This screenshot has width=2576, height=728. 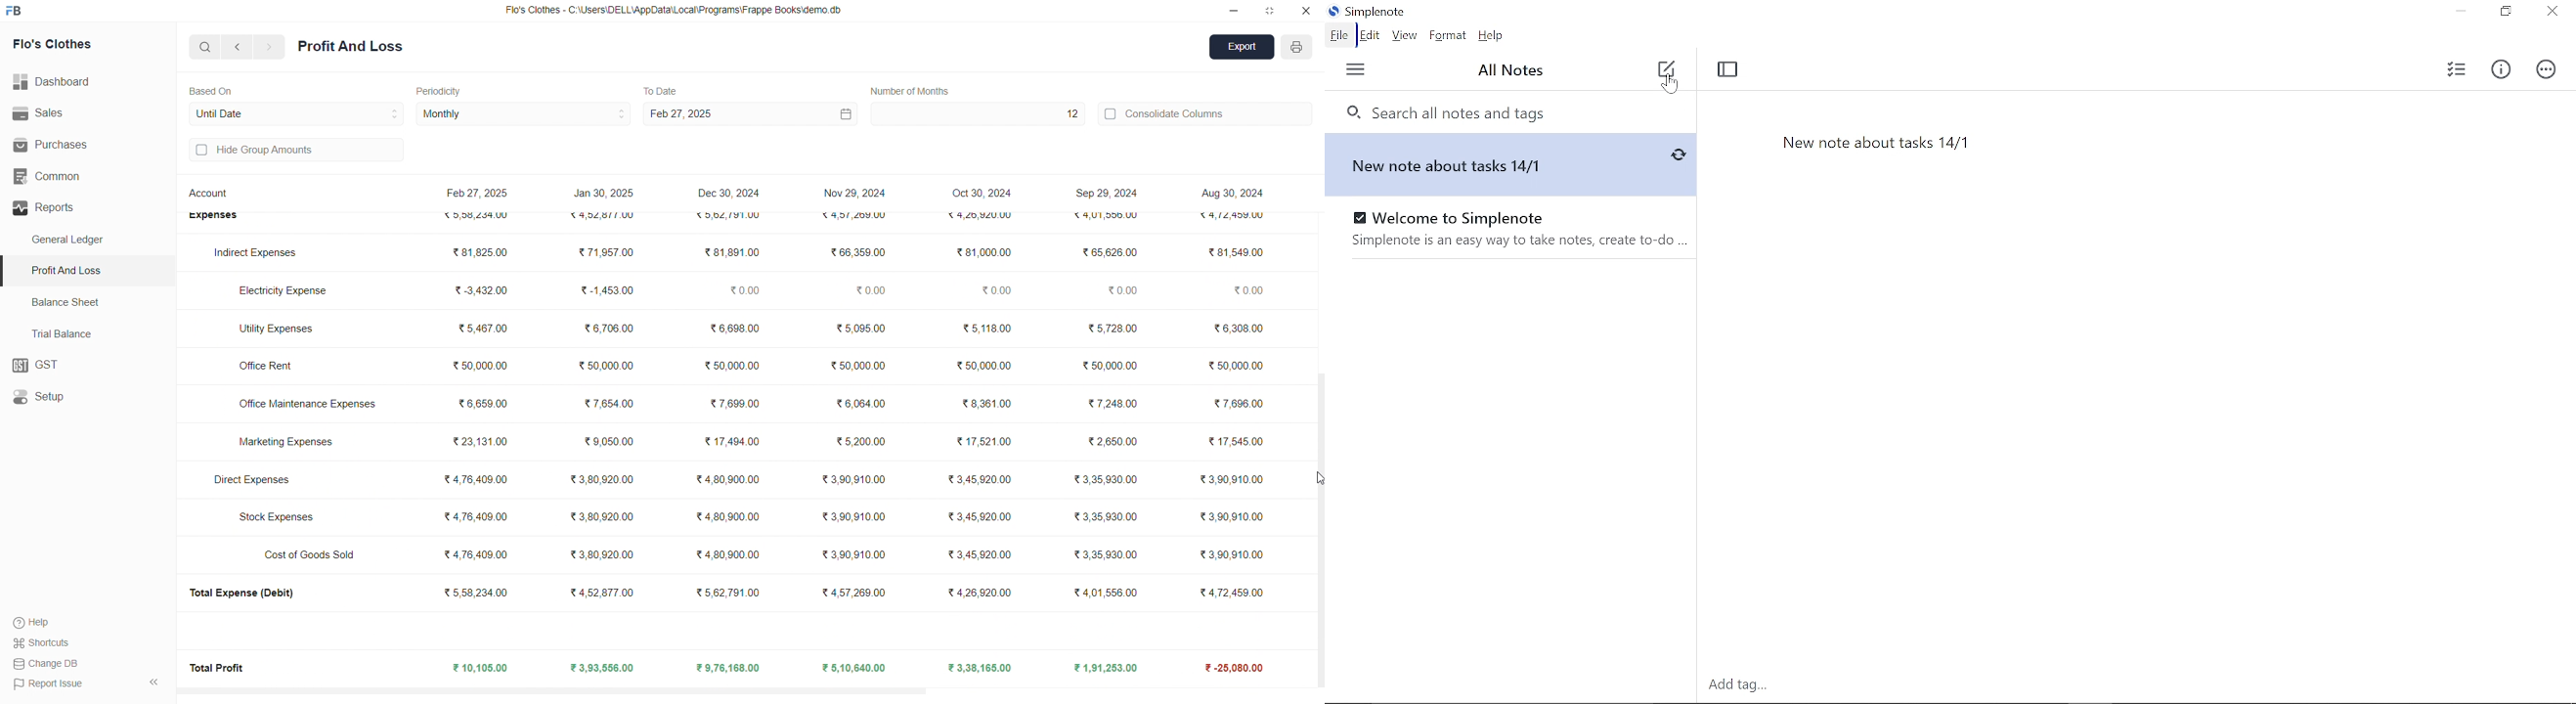 I want to click on Trial Balance, so click(x=66, y=333).